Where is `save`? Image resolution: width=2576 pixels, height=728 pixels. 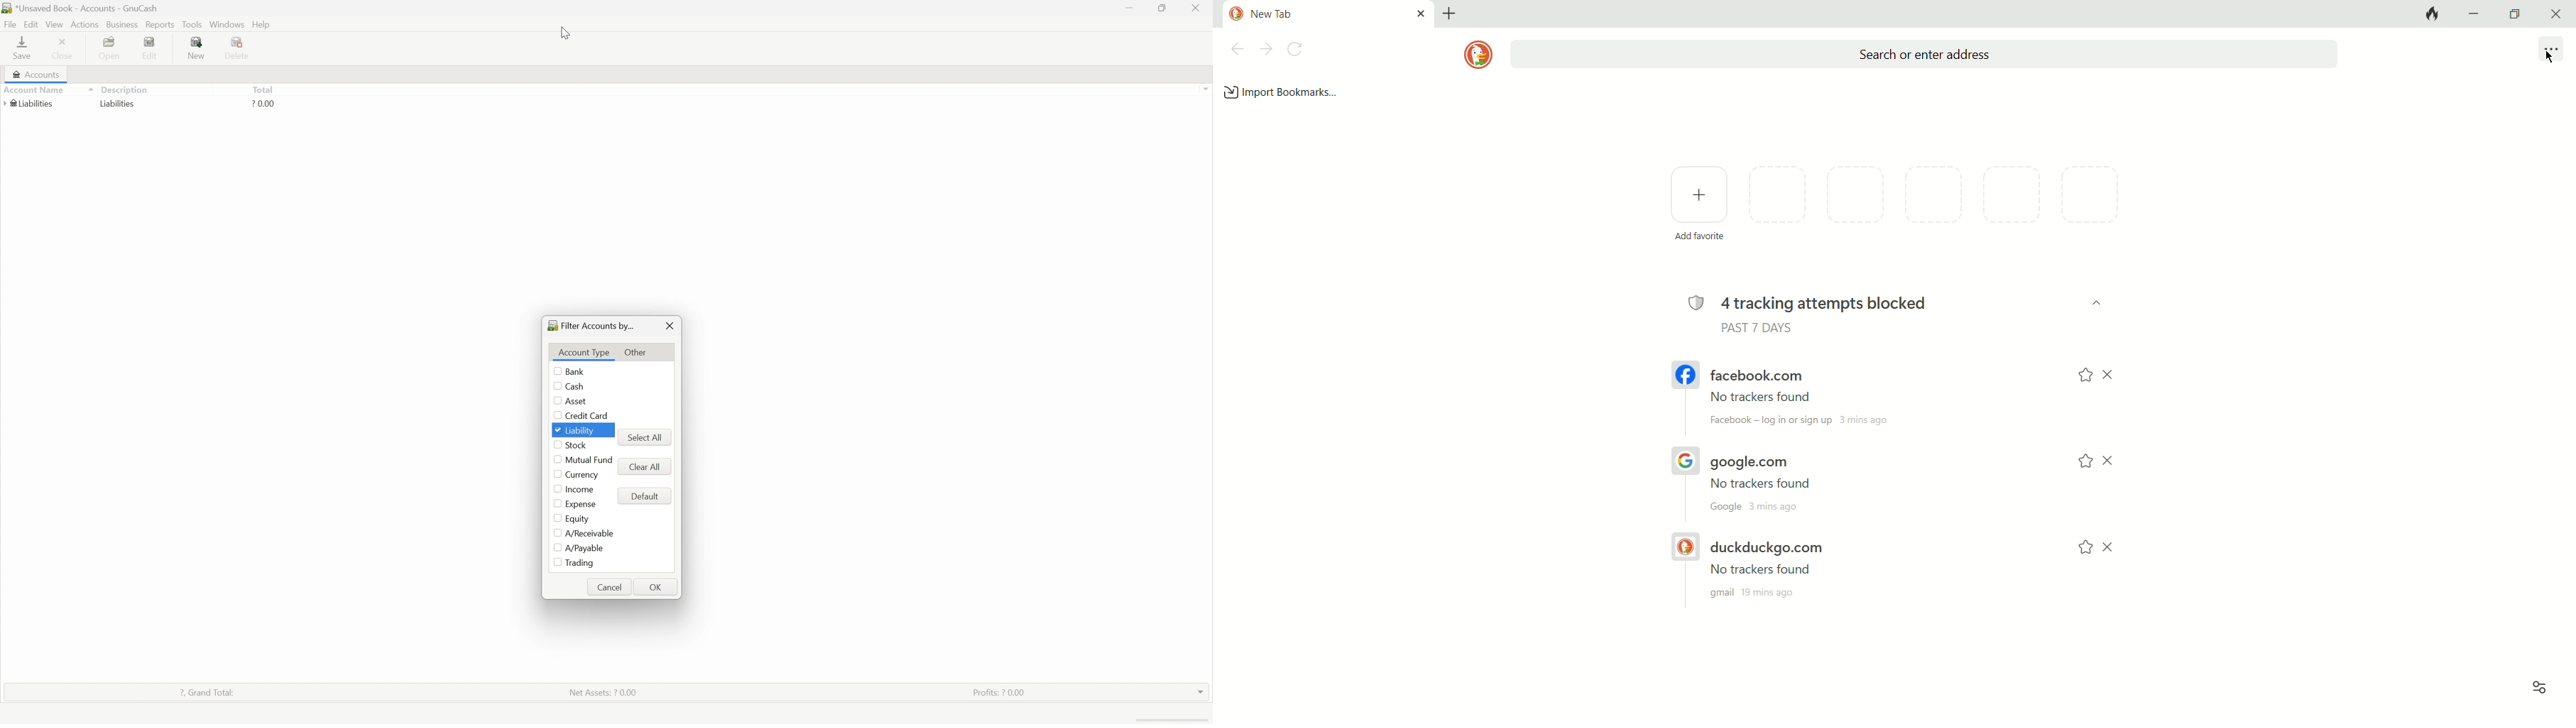
save is located at coordinates (24, 47).